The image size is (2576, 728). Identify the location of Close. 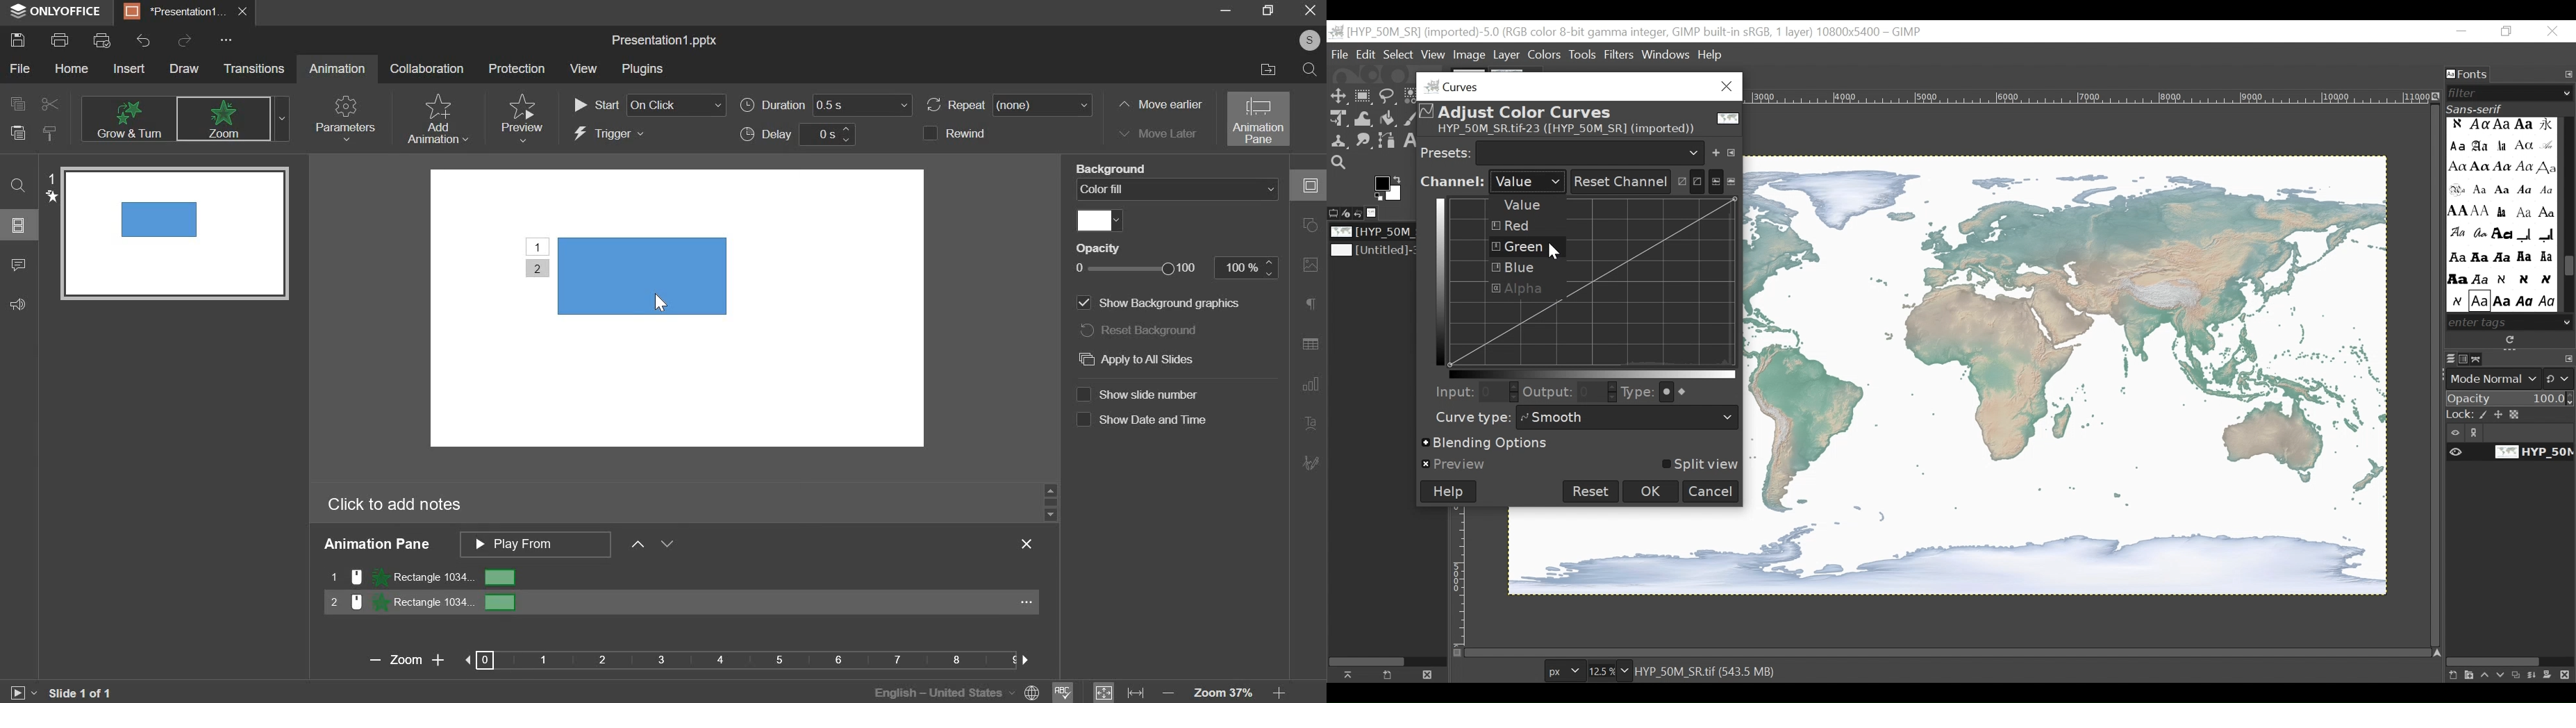
(1029, 546).